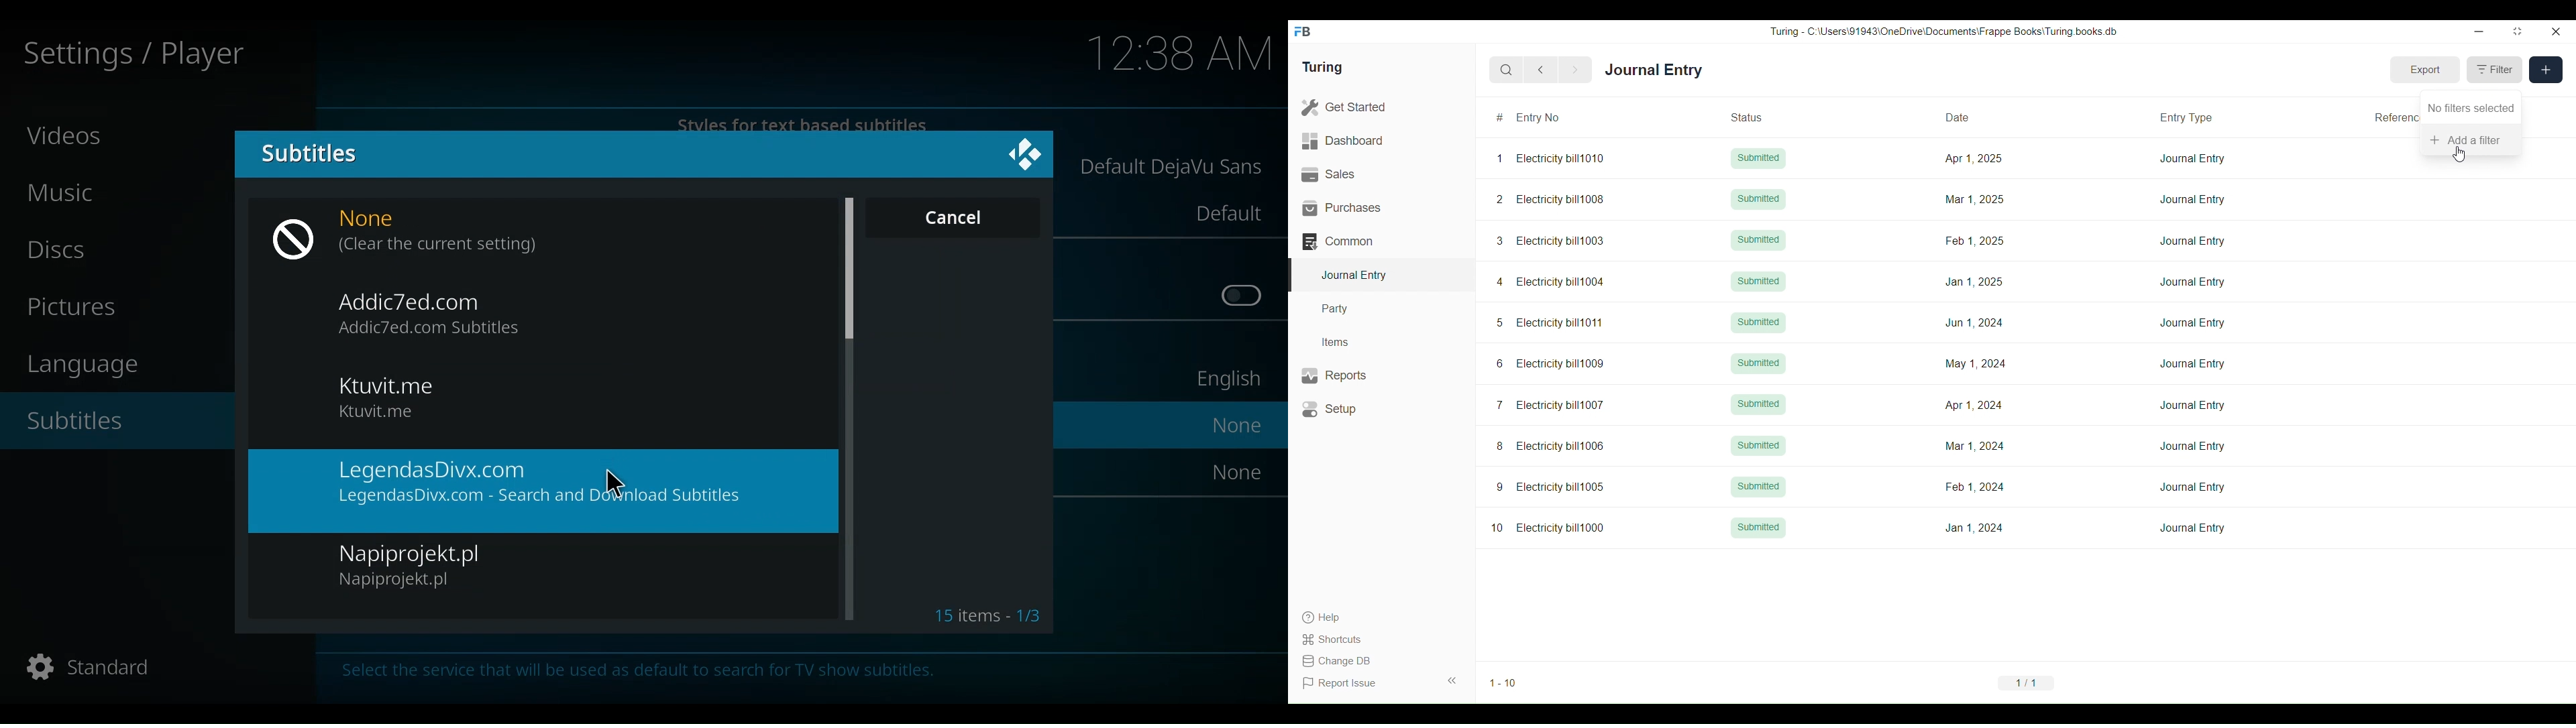 This screenshot has height=728, width=2576. What do you see at coordinates (1974, 282) in the screenshot?
I see `Jan 1, 2025` at bounding box center [1974, 282].